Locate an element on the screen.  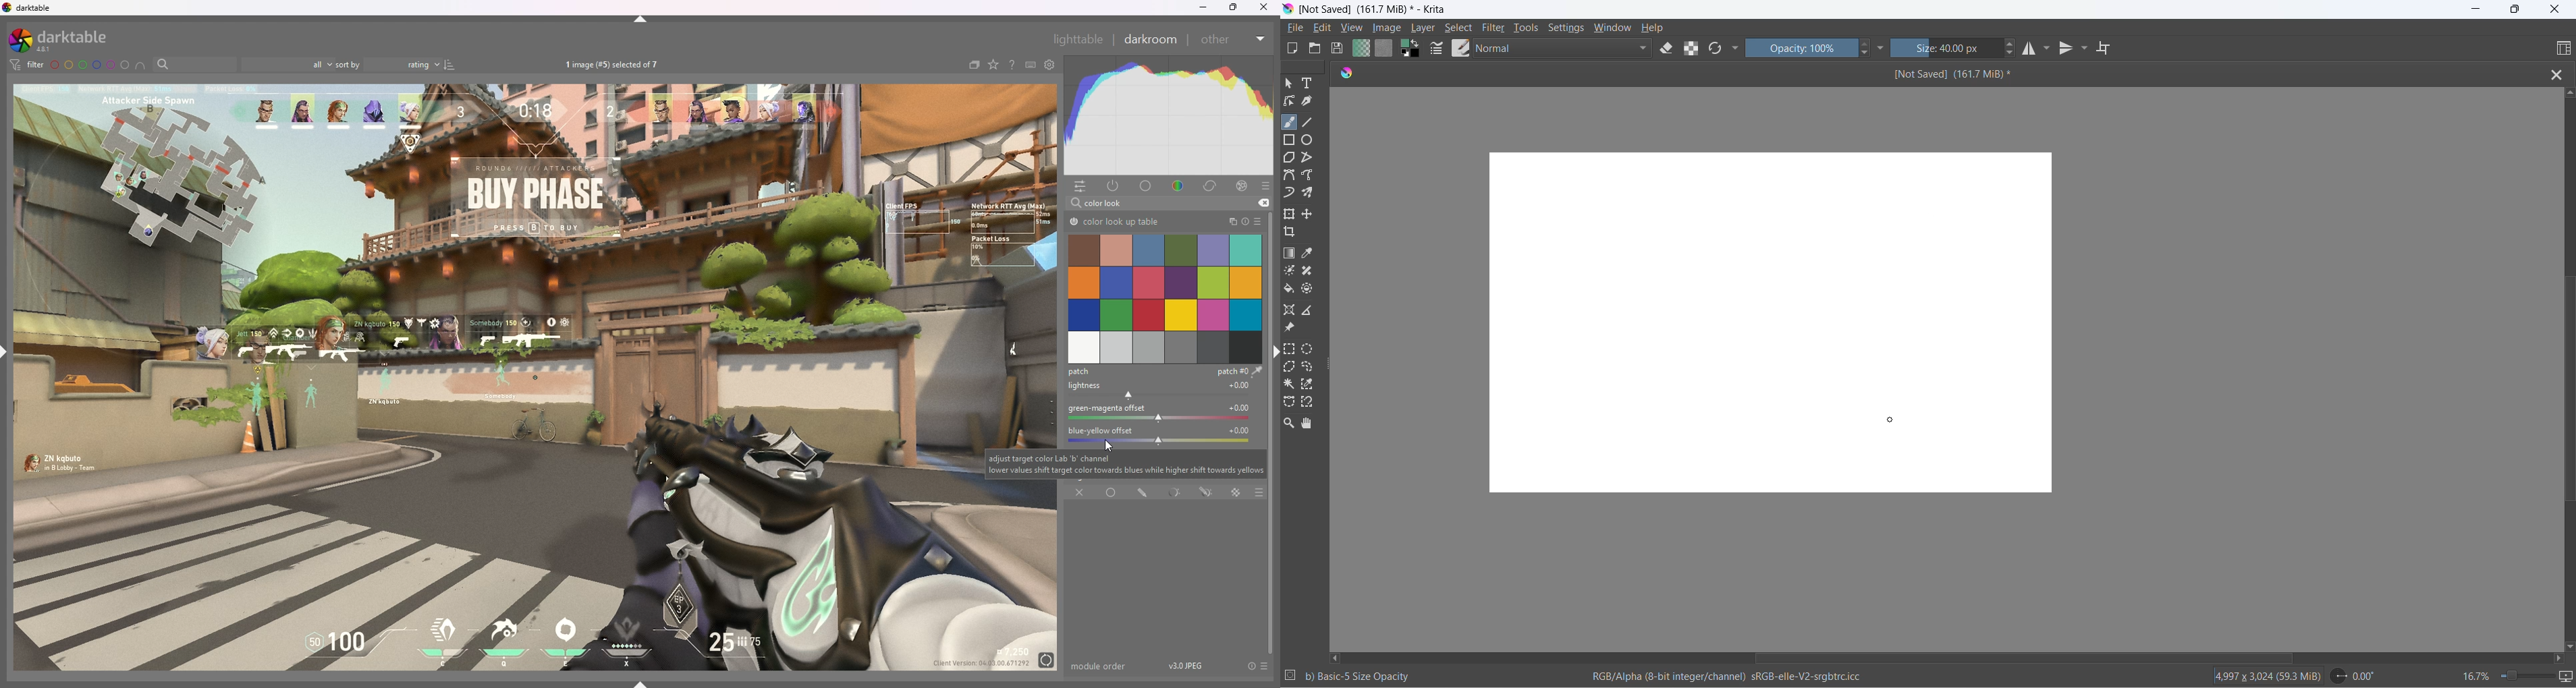
edit is located at coordinates (1325, 28).